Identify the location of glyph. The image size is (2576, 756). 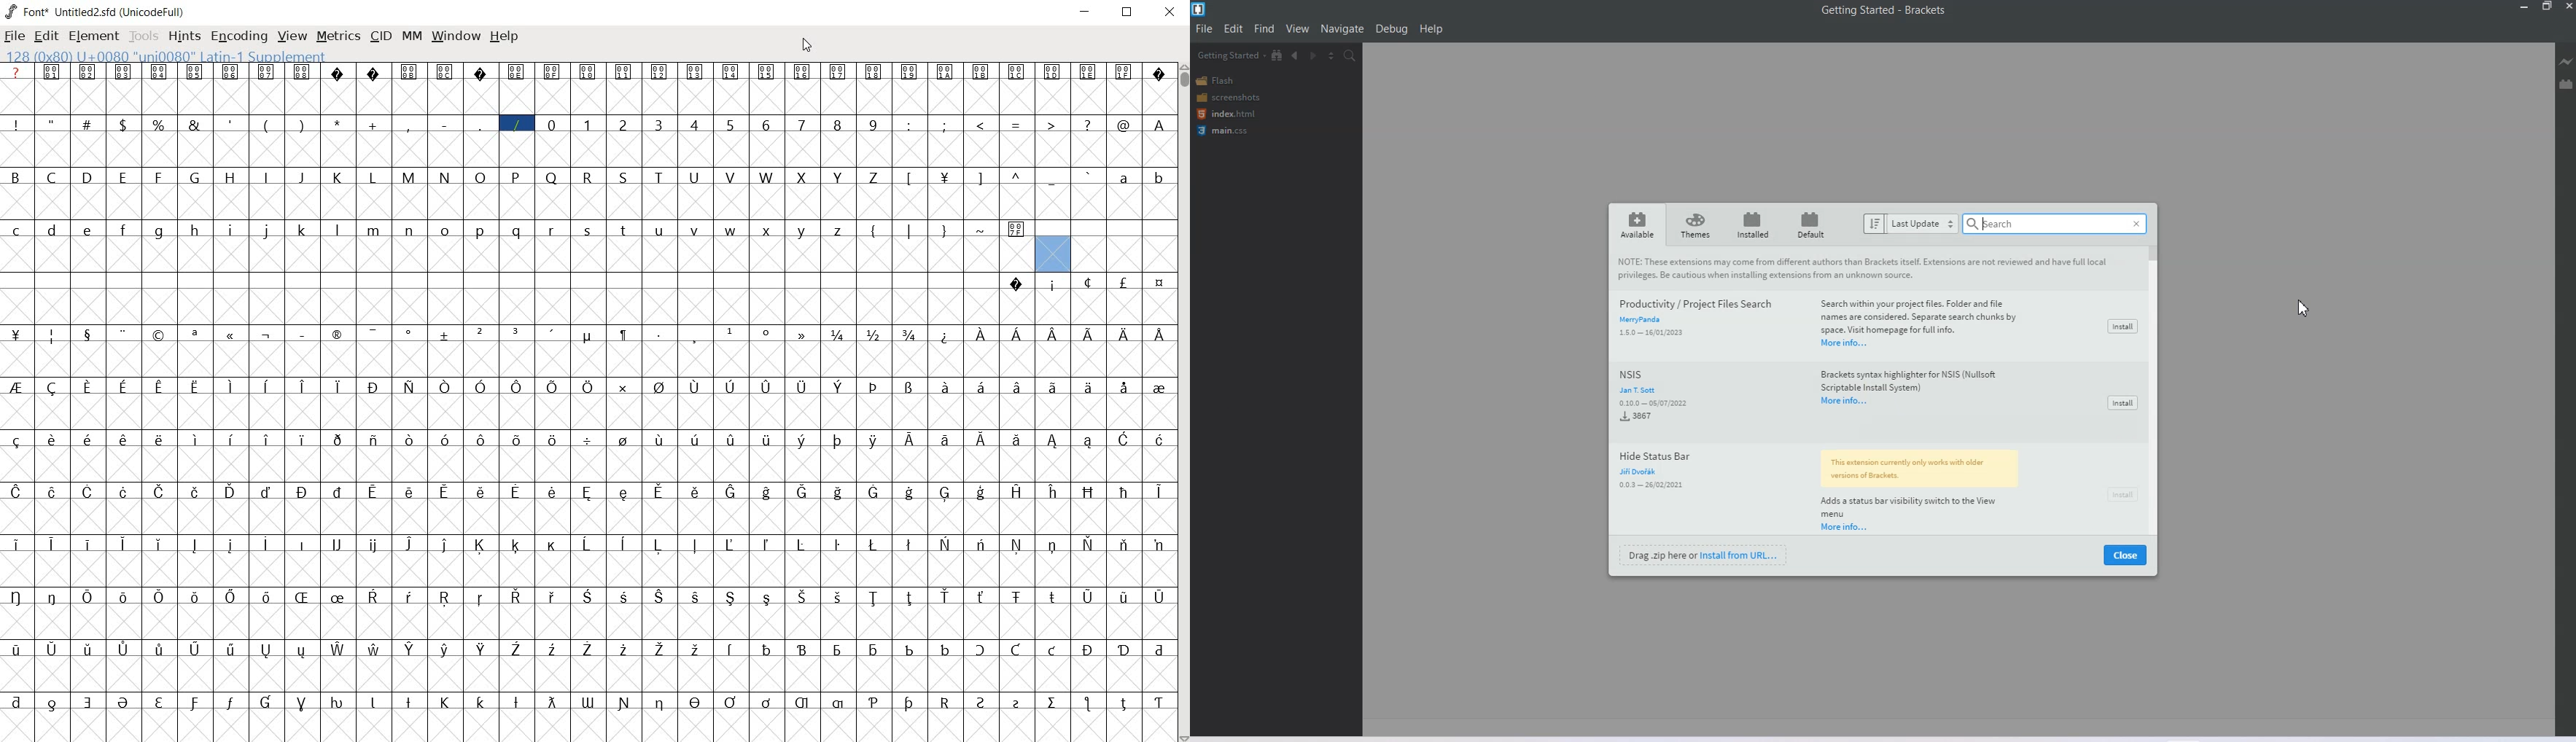
(766, 72).